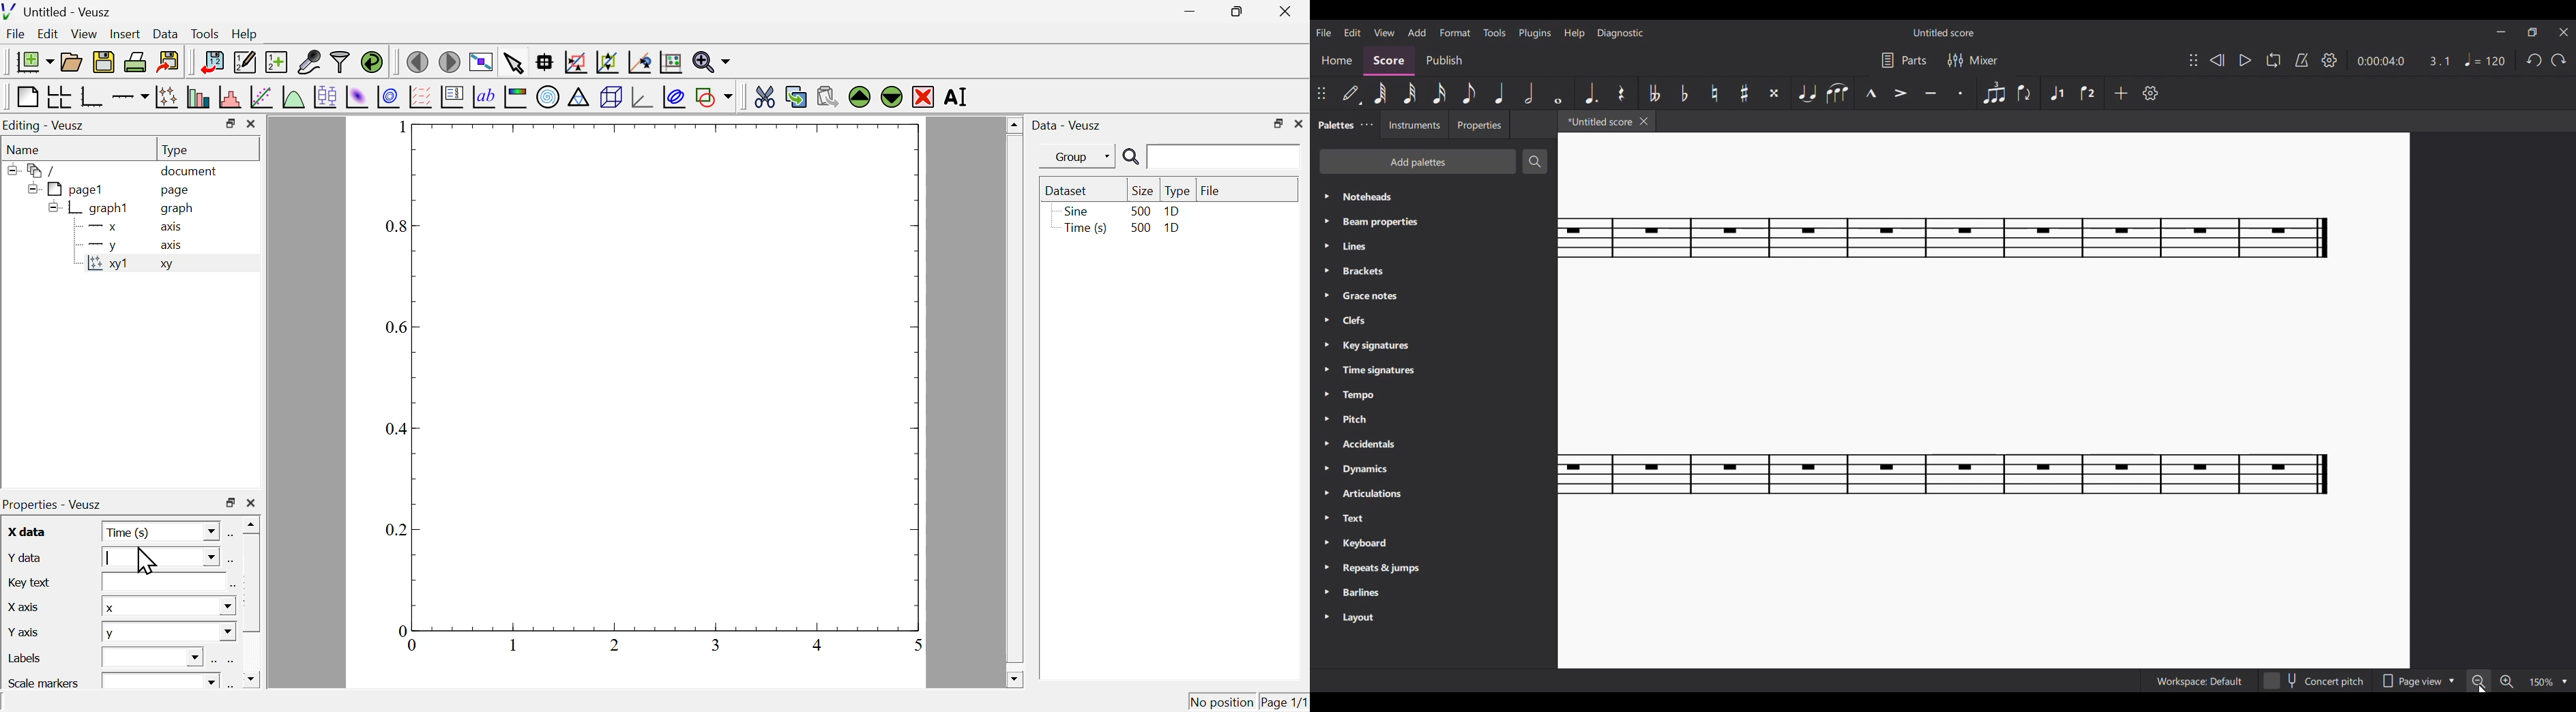 Image resolution: width=2576 pixels, height=728 pixels. What do you see at coordinates (23, 605) in the screenshot?
I see `x axis` at bounding box center [23, 605].